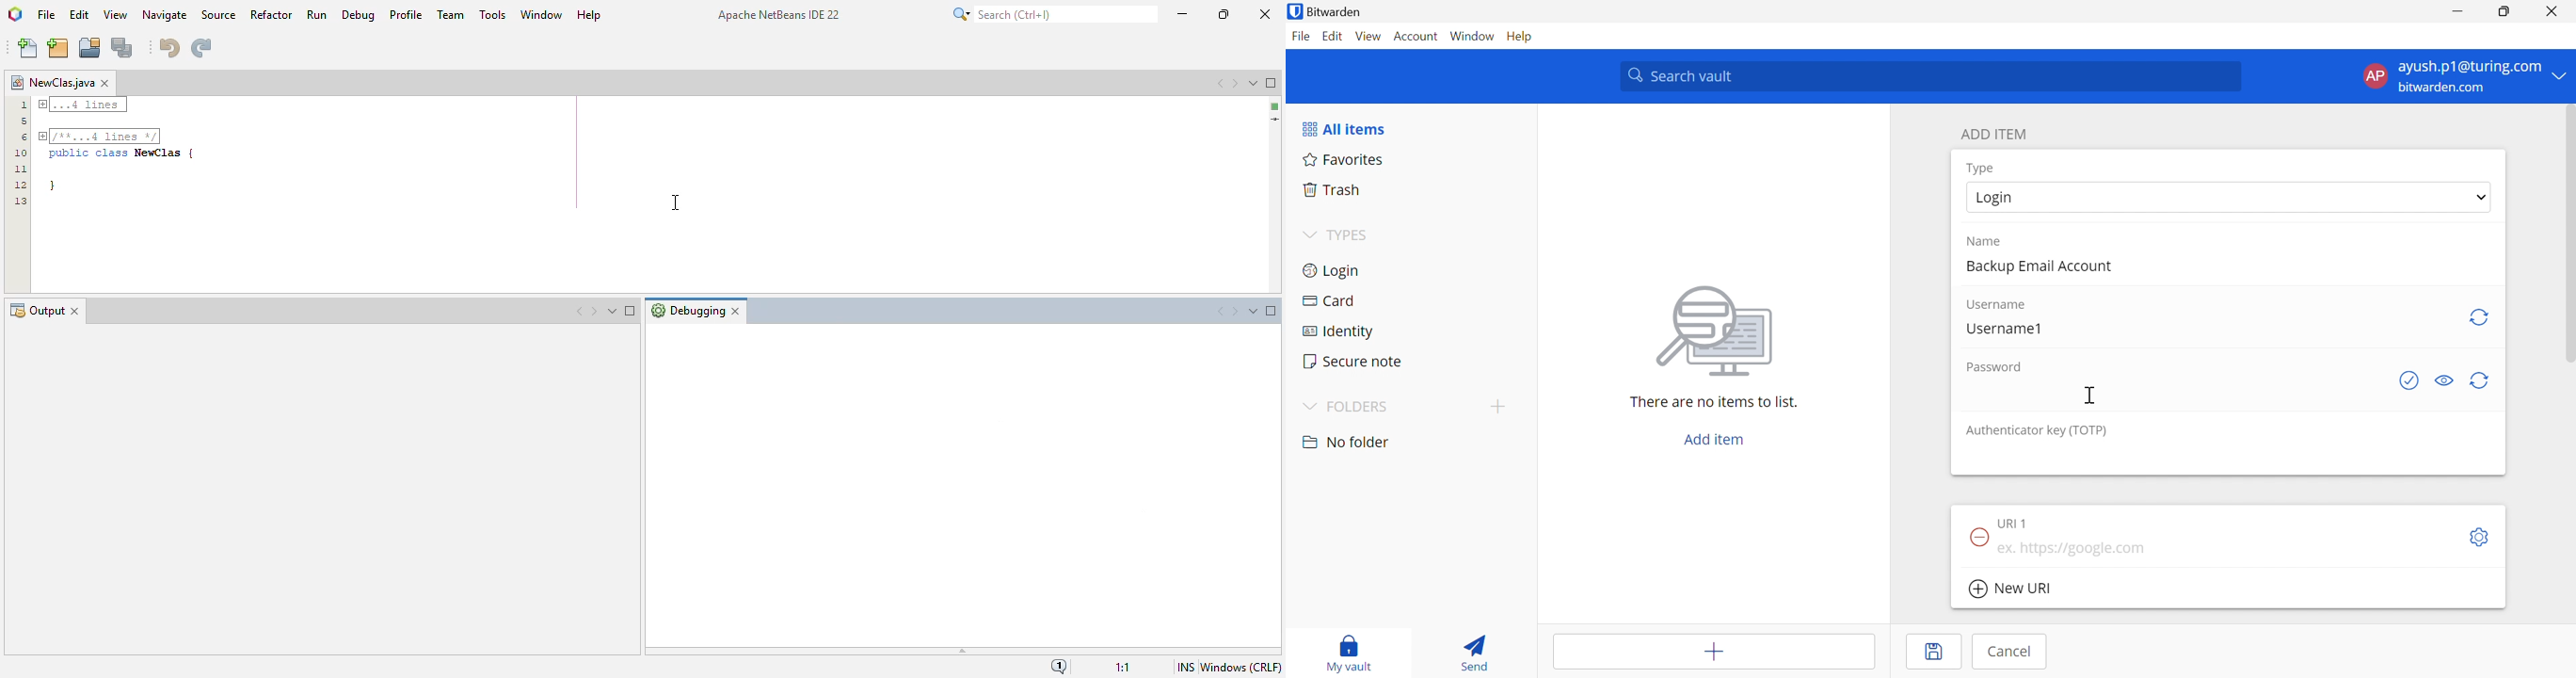 The height and width of the screenshot is (700, 2576). Describe the element at coordinates (1328, 302) in the screenshot. I see `Card` at that location.